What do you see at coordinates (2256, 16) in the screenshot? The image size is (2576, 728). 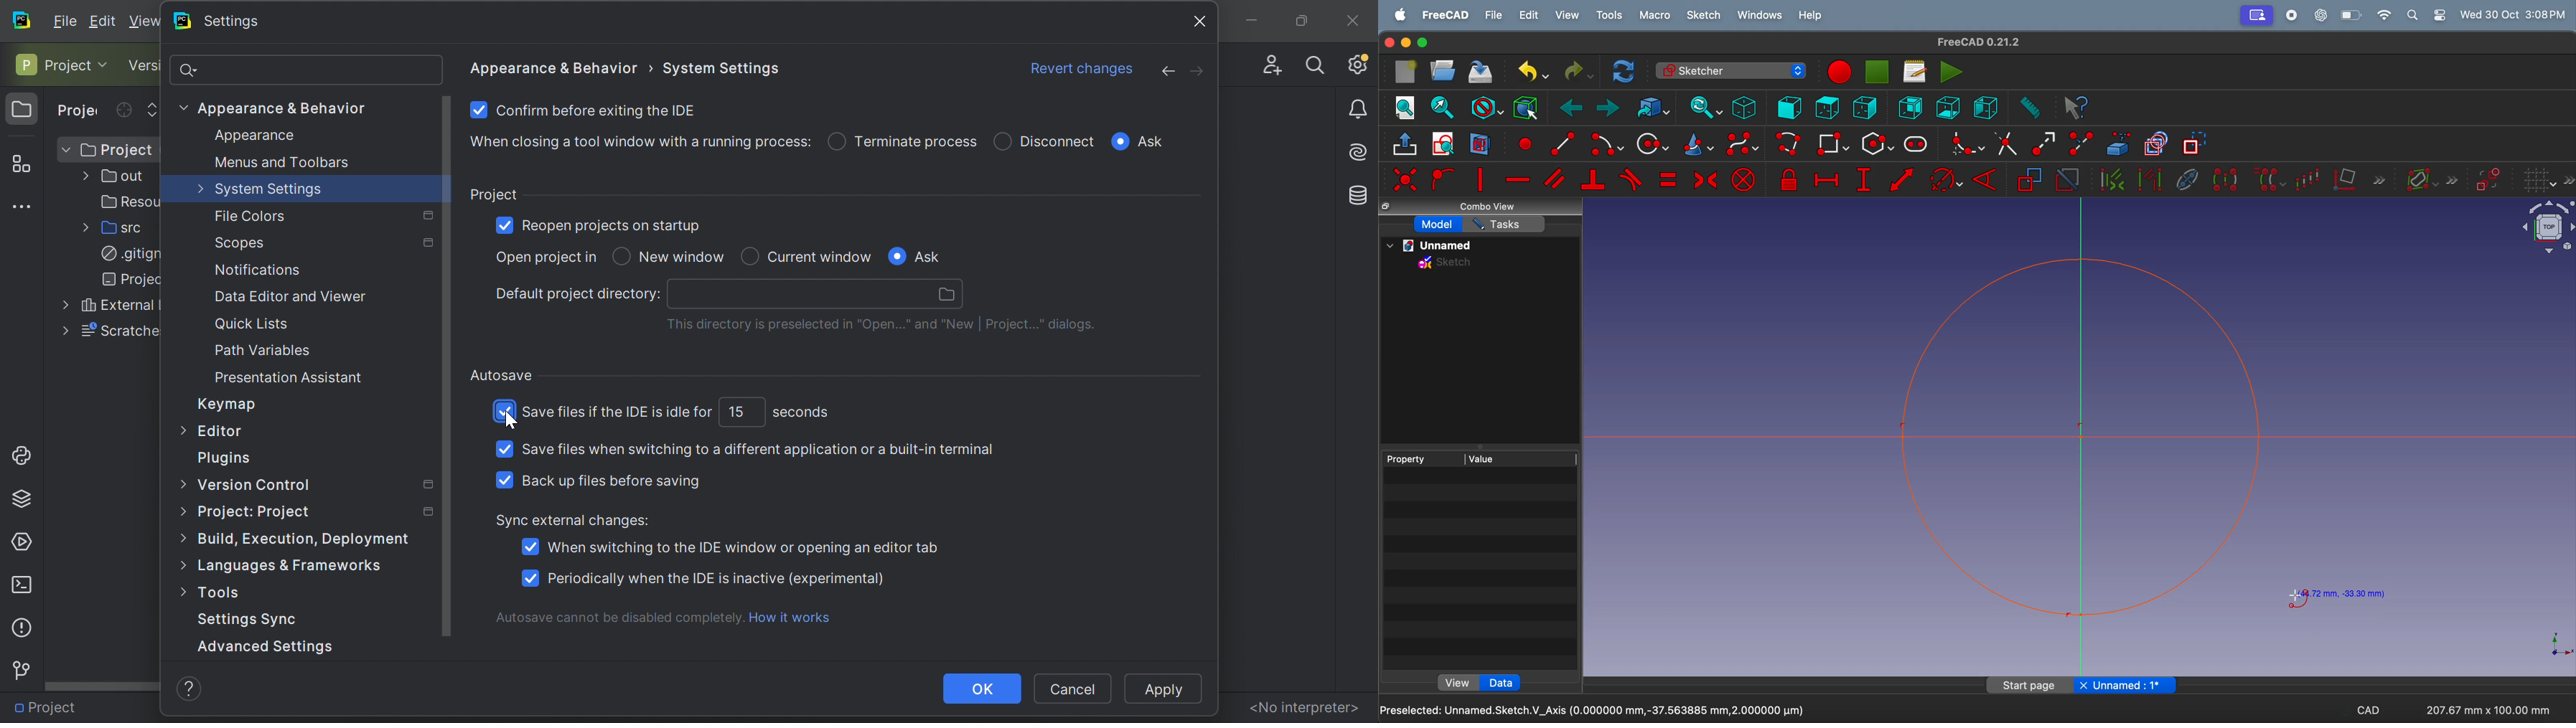 I see `profile` at bounding box center [2256, 16].